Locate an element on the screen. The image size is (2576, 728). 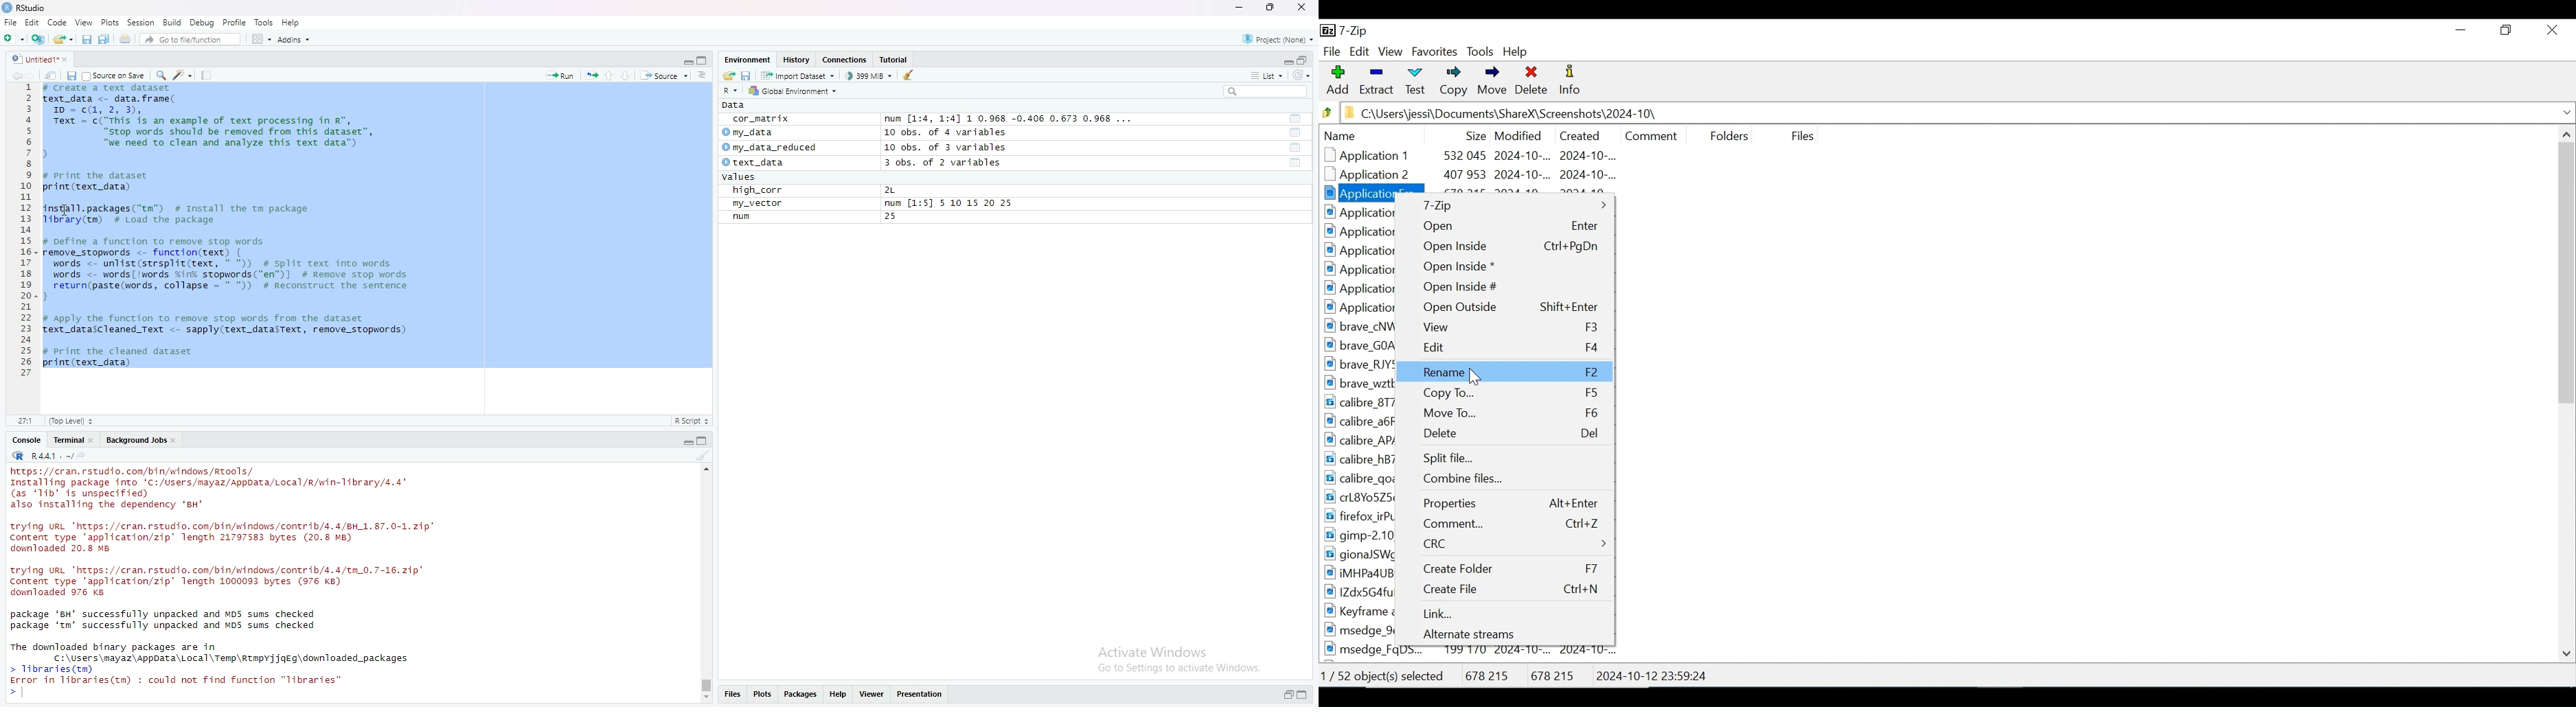
Move is located at coordinates (1490, 82).